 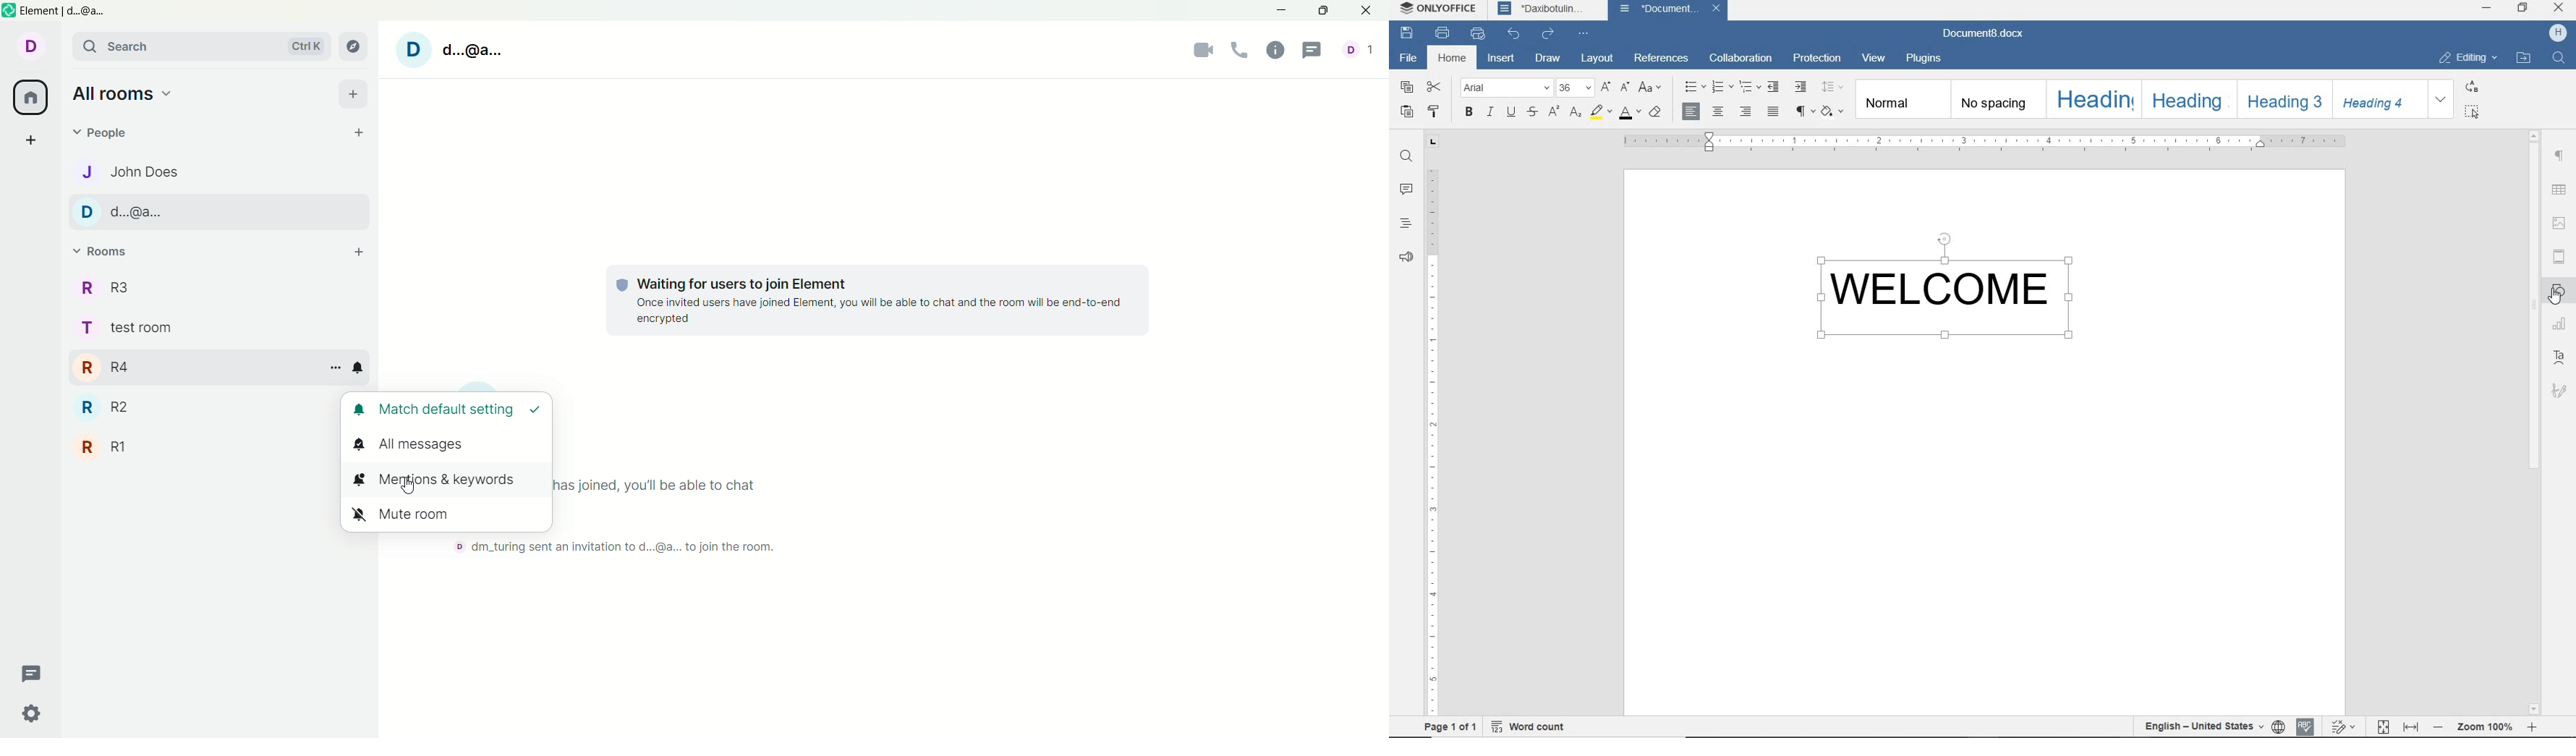 I want to click on BULLETS, so click(x=1694, y=86).